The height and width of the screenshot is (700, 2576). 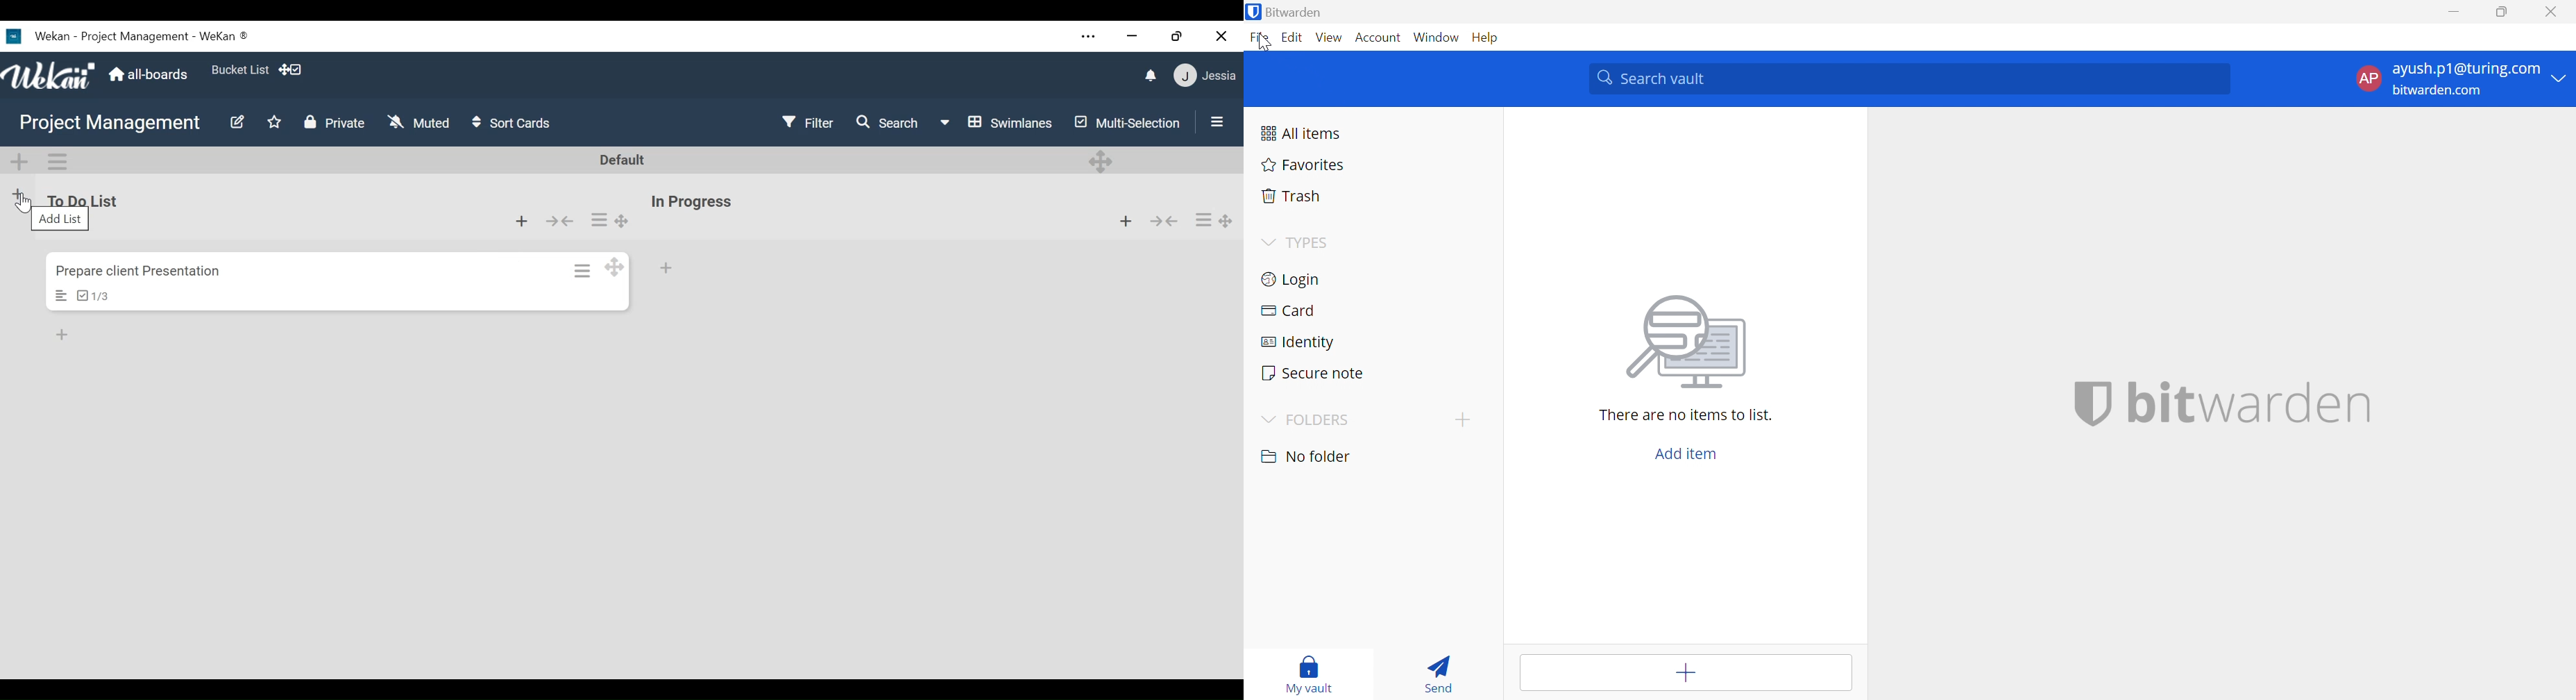 I want to click on Drop Down, so click(x=1267, y=242).